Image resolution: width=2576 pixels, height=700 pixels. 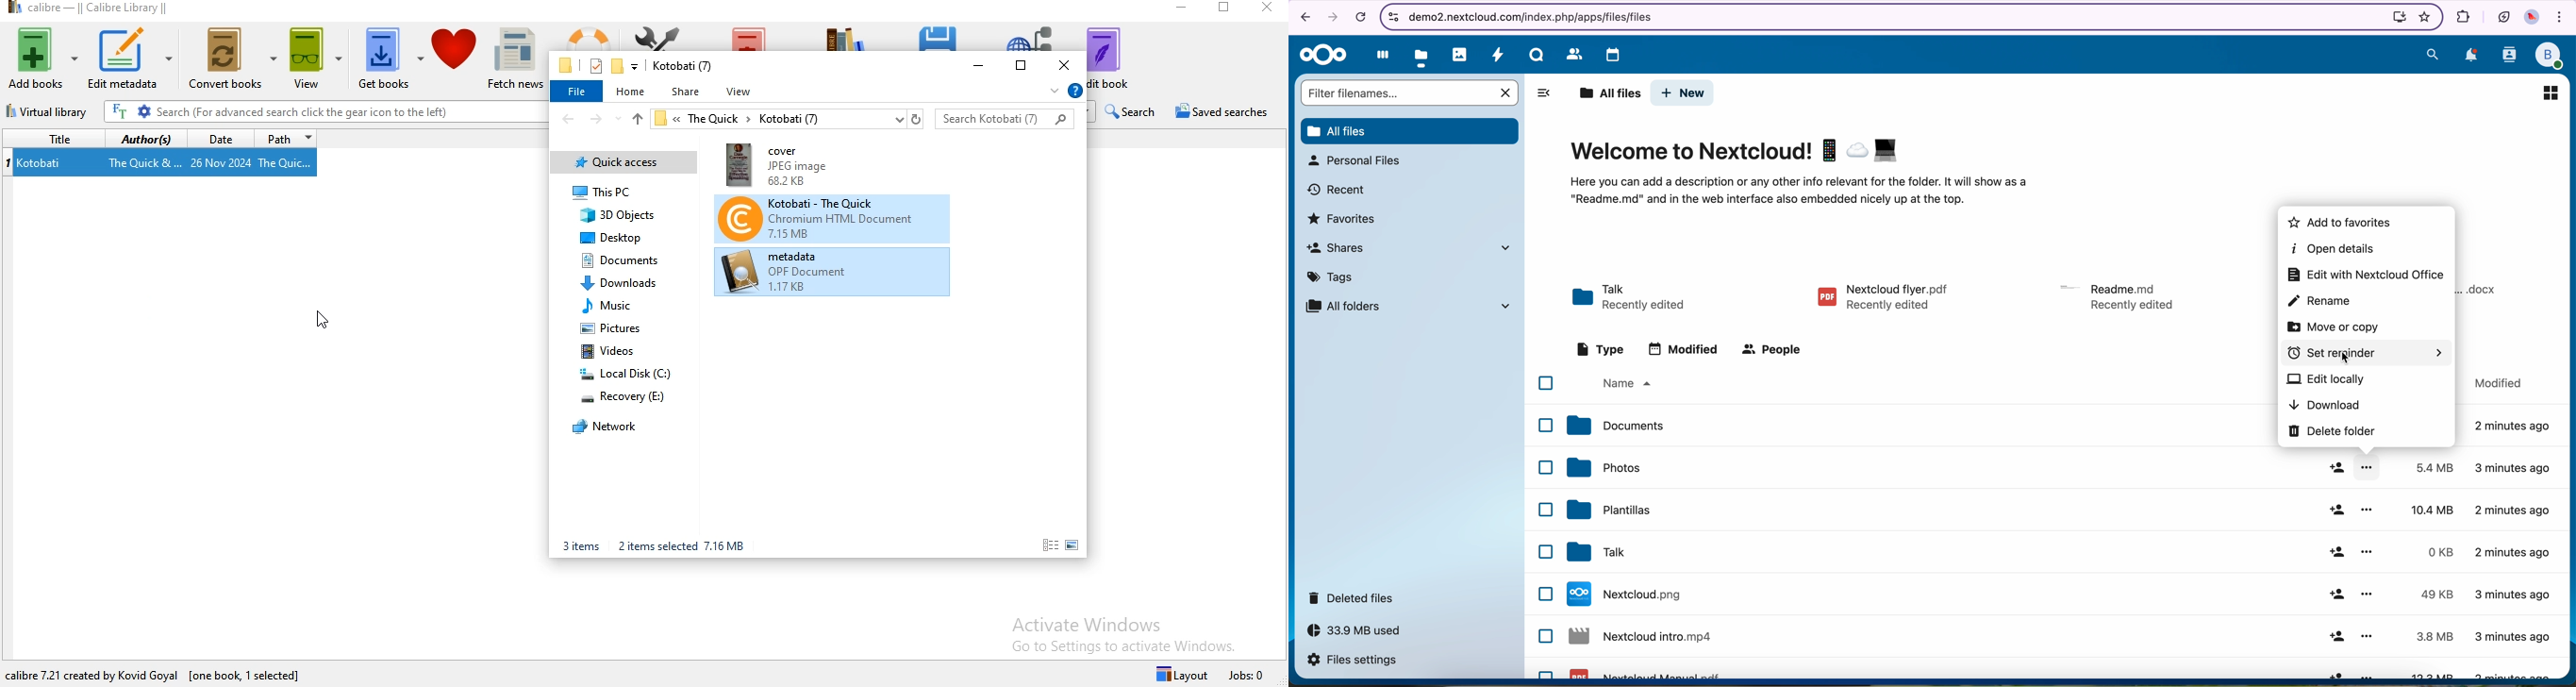 What do you see at coordinates (2335, 509) in the screenshot?
I see `share` at bounding box center [2335, 509].